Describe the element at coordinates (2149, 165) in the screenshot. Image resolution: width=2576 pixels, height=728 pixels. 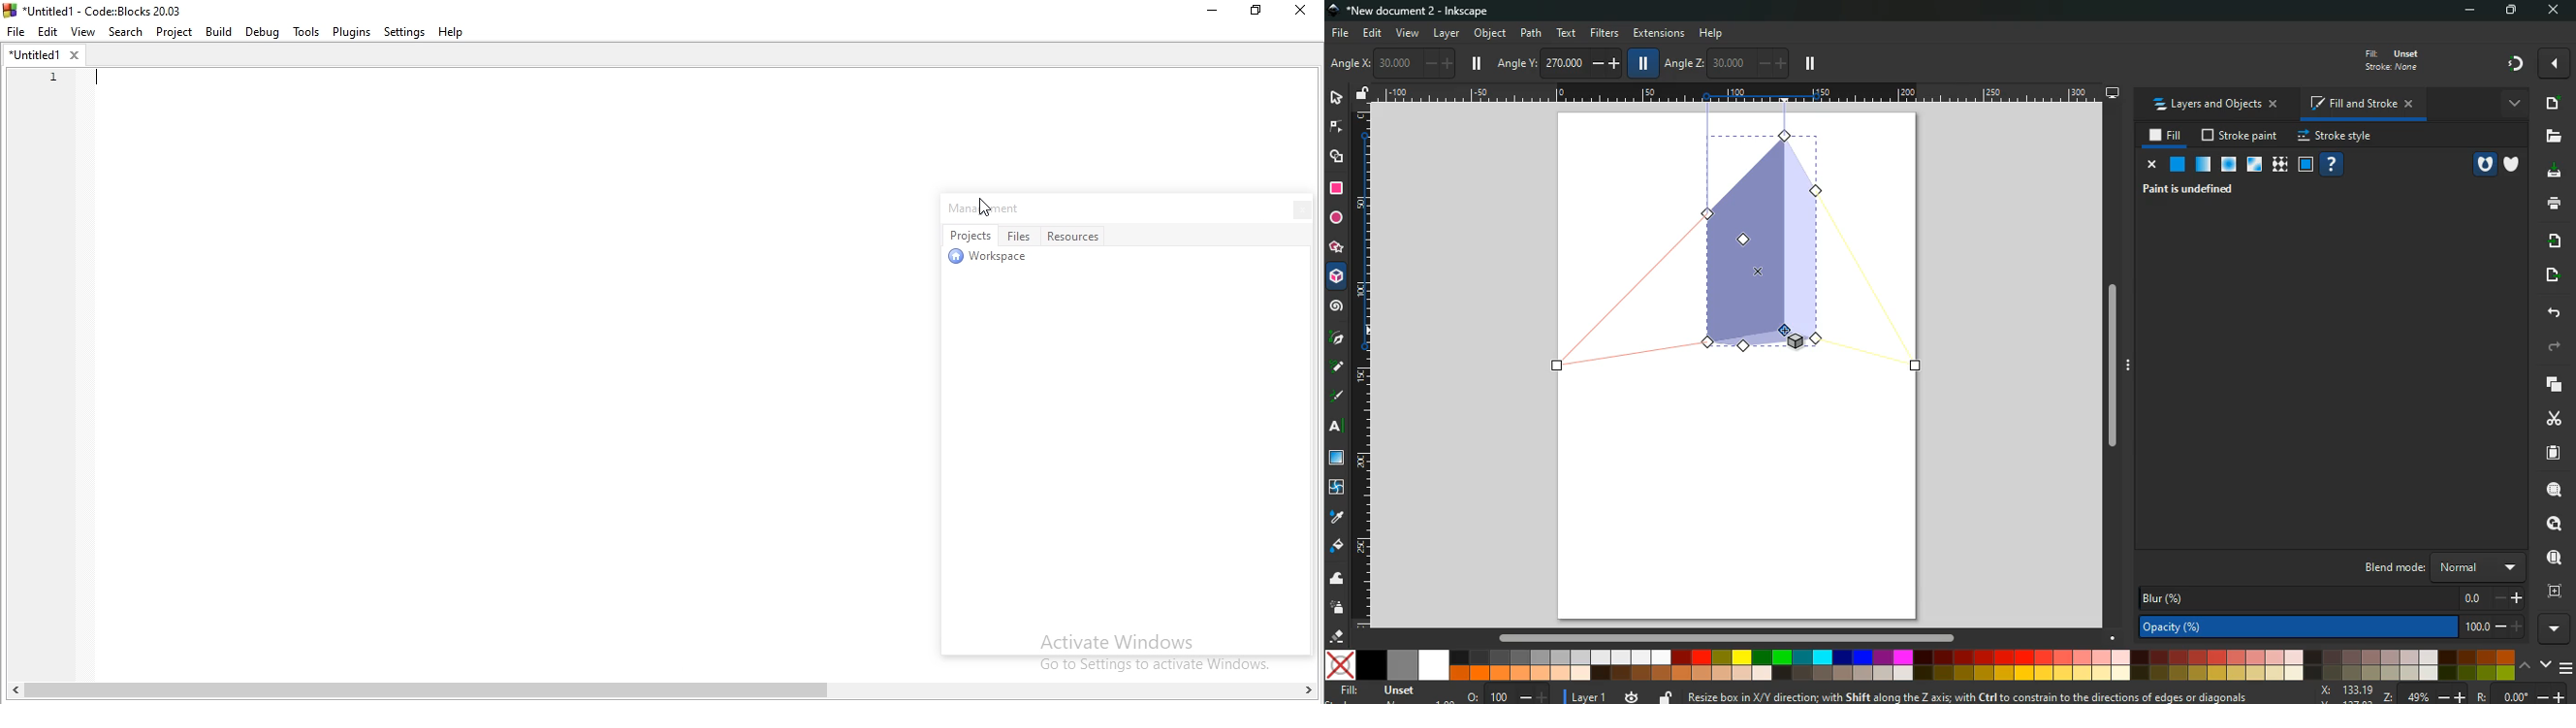
I see `cancel` at that location.